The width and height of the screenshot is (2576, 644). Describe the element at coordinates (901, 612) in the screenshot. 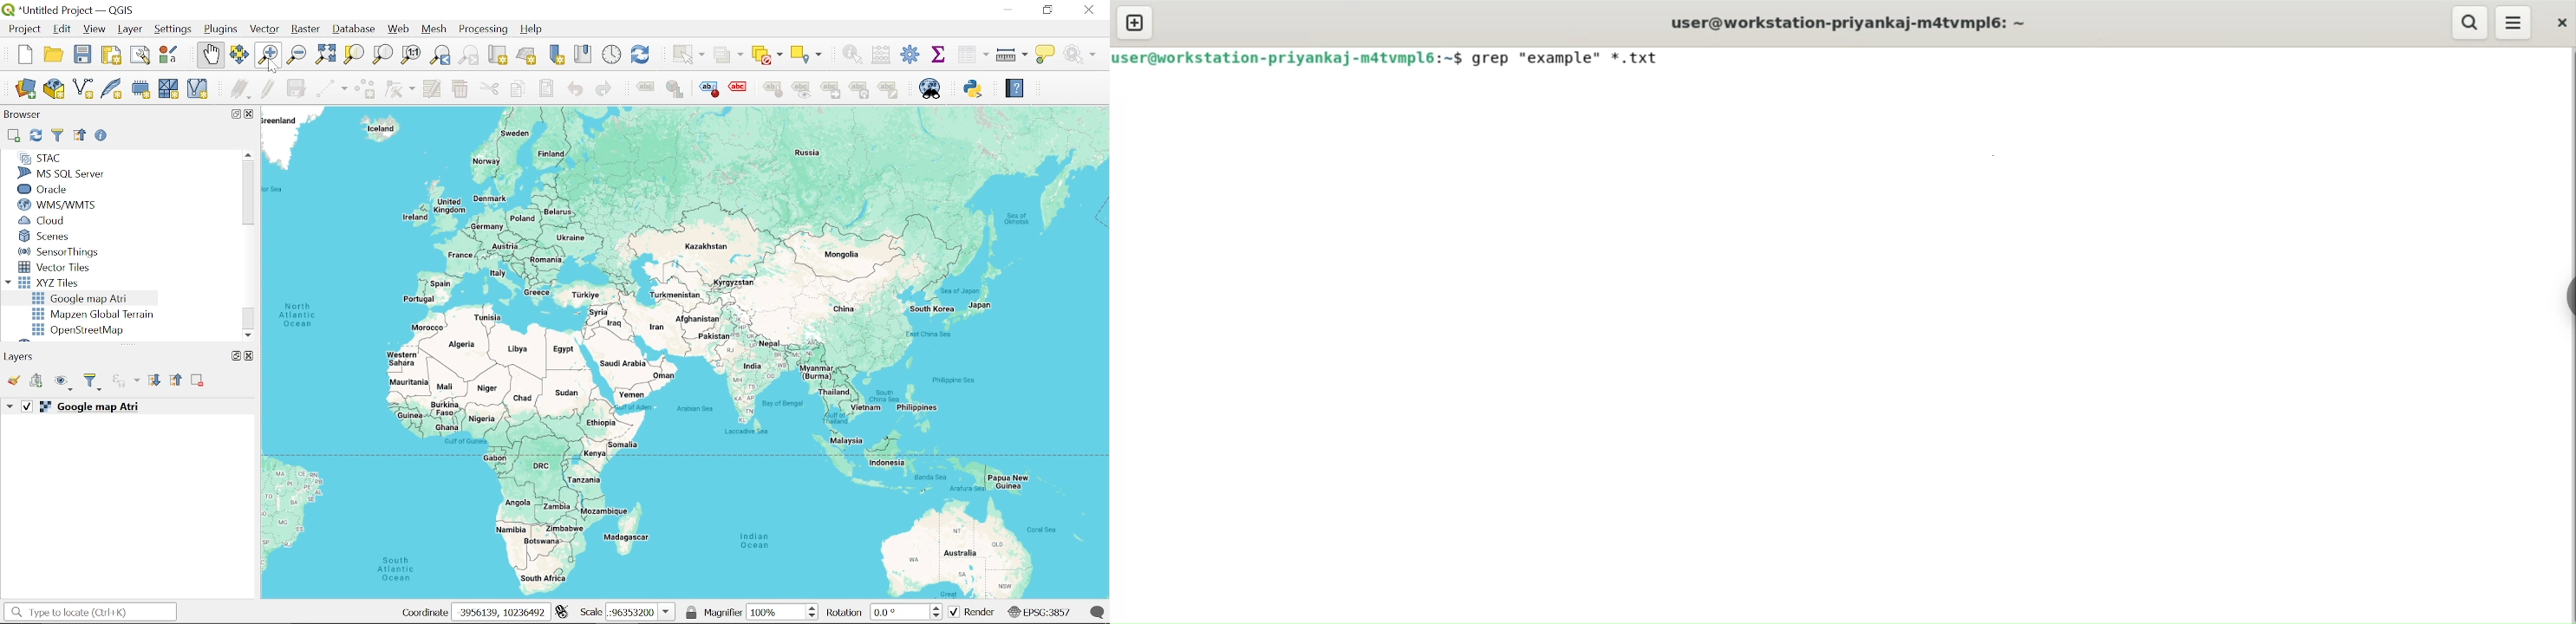

I see `Rotation` at that location.